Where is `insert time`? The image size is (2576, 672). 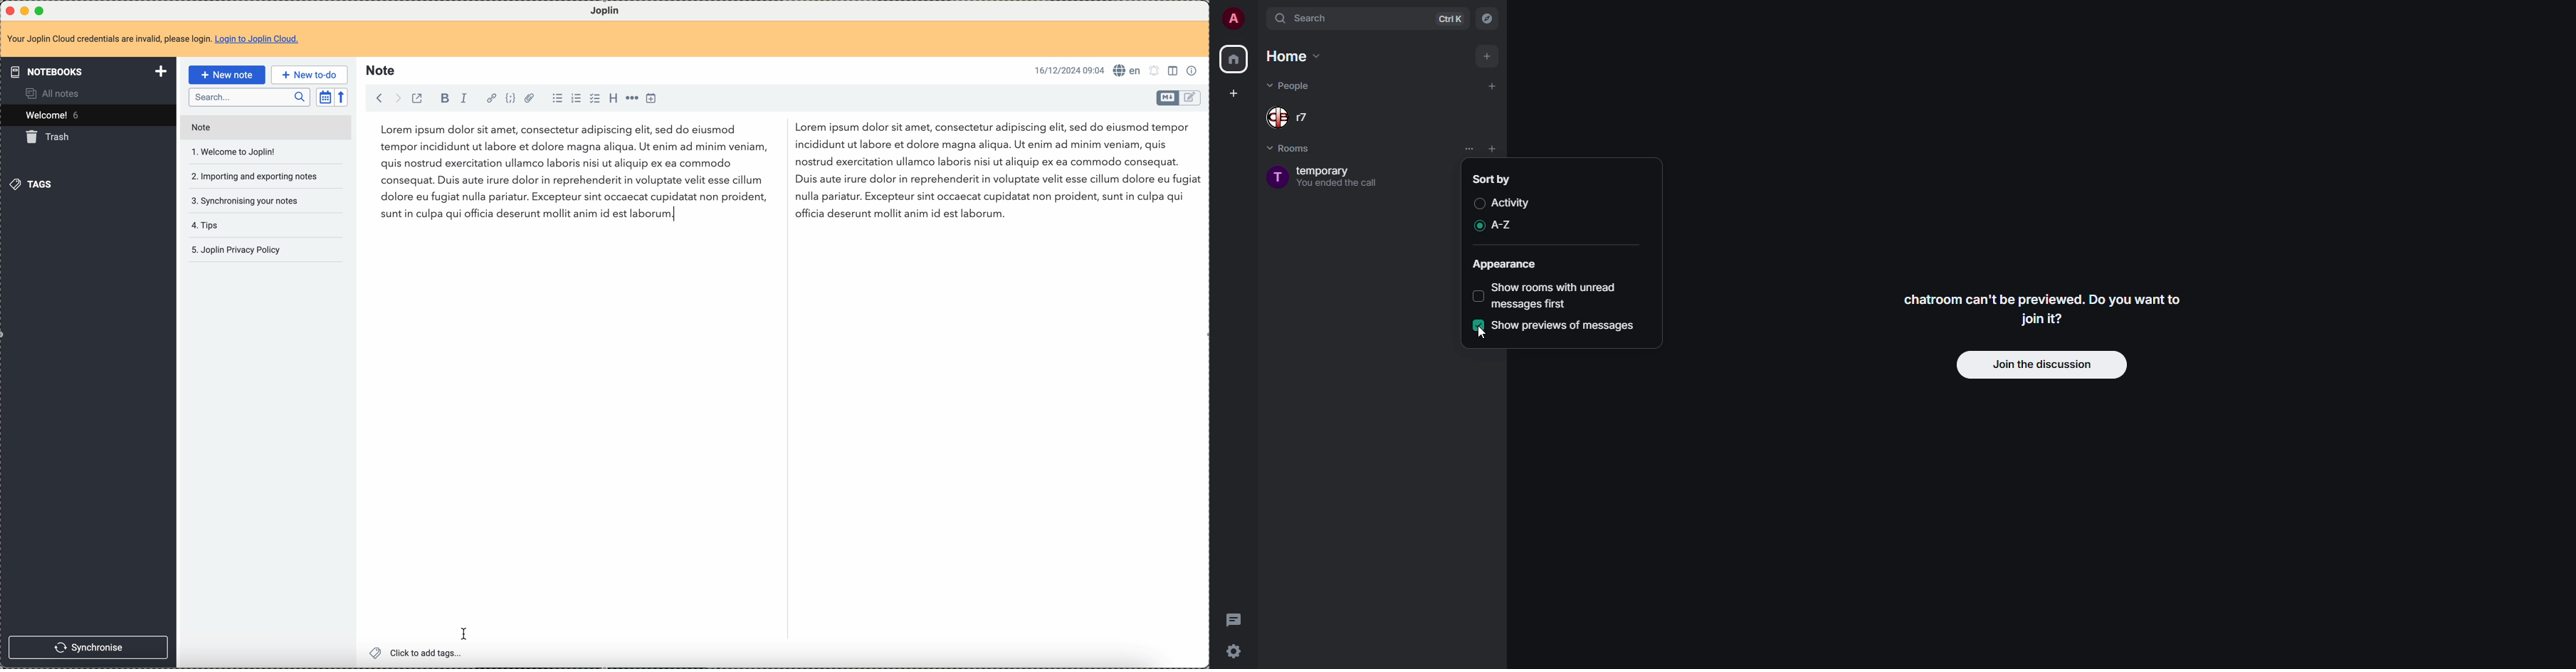
insert time is located at coordinates (654, 98).